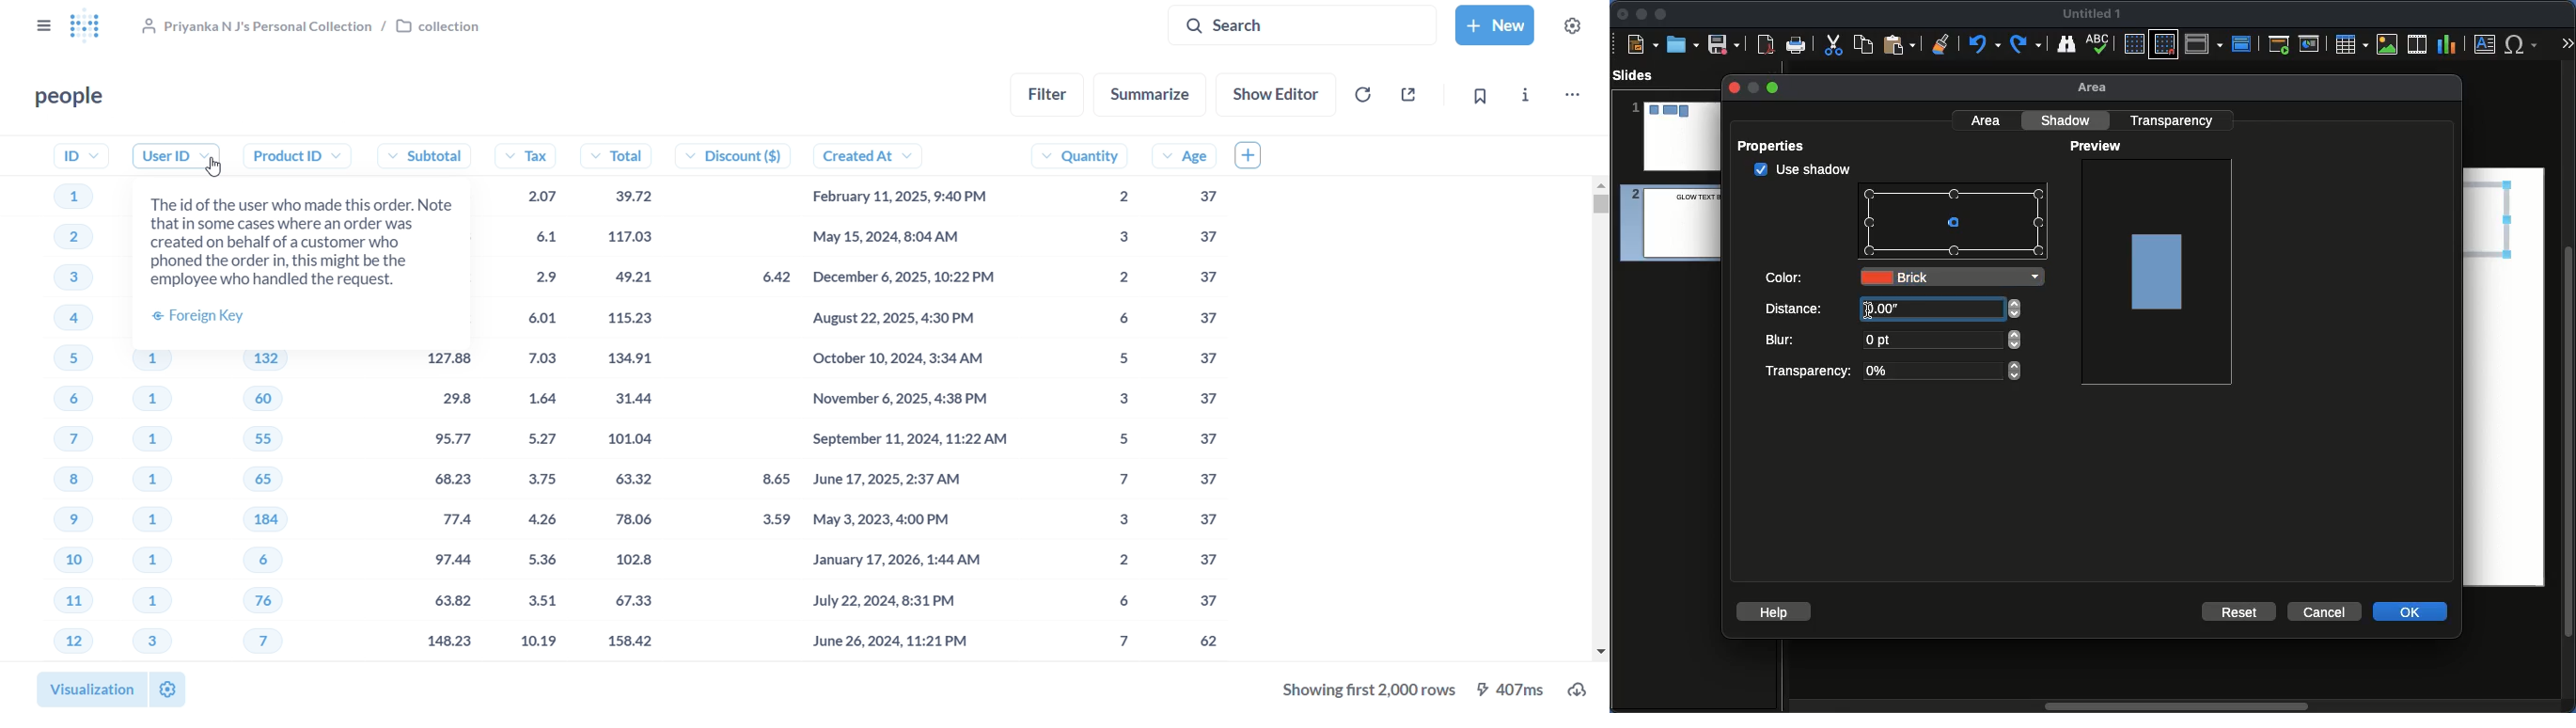 This screenshot has width=2576, height=728. Describe the element at coordinates (1899, 43) in the screenshot. I see `Paste` at that location.